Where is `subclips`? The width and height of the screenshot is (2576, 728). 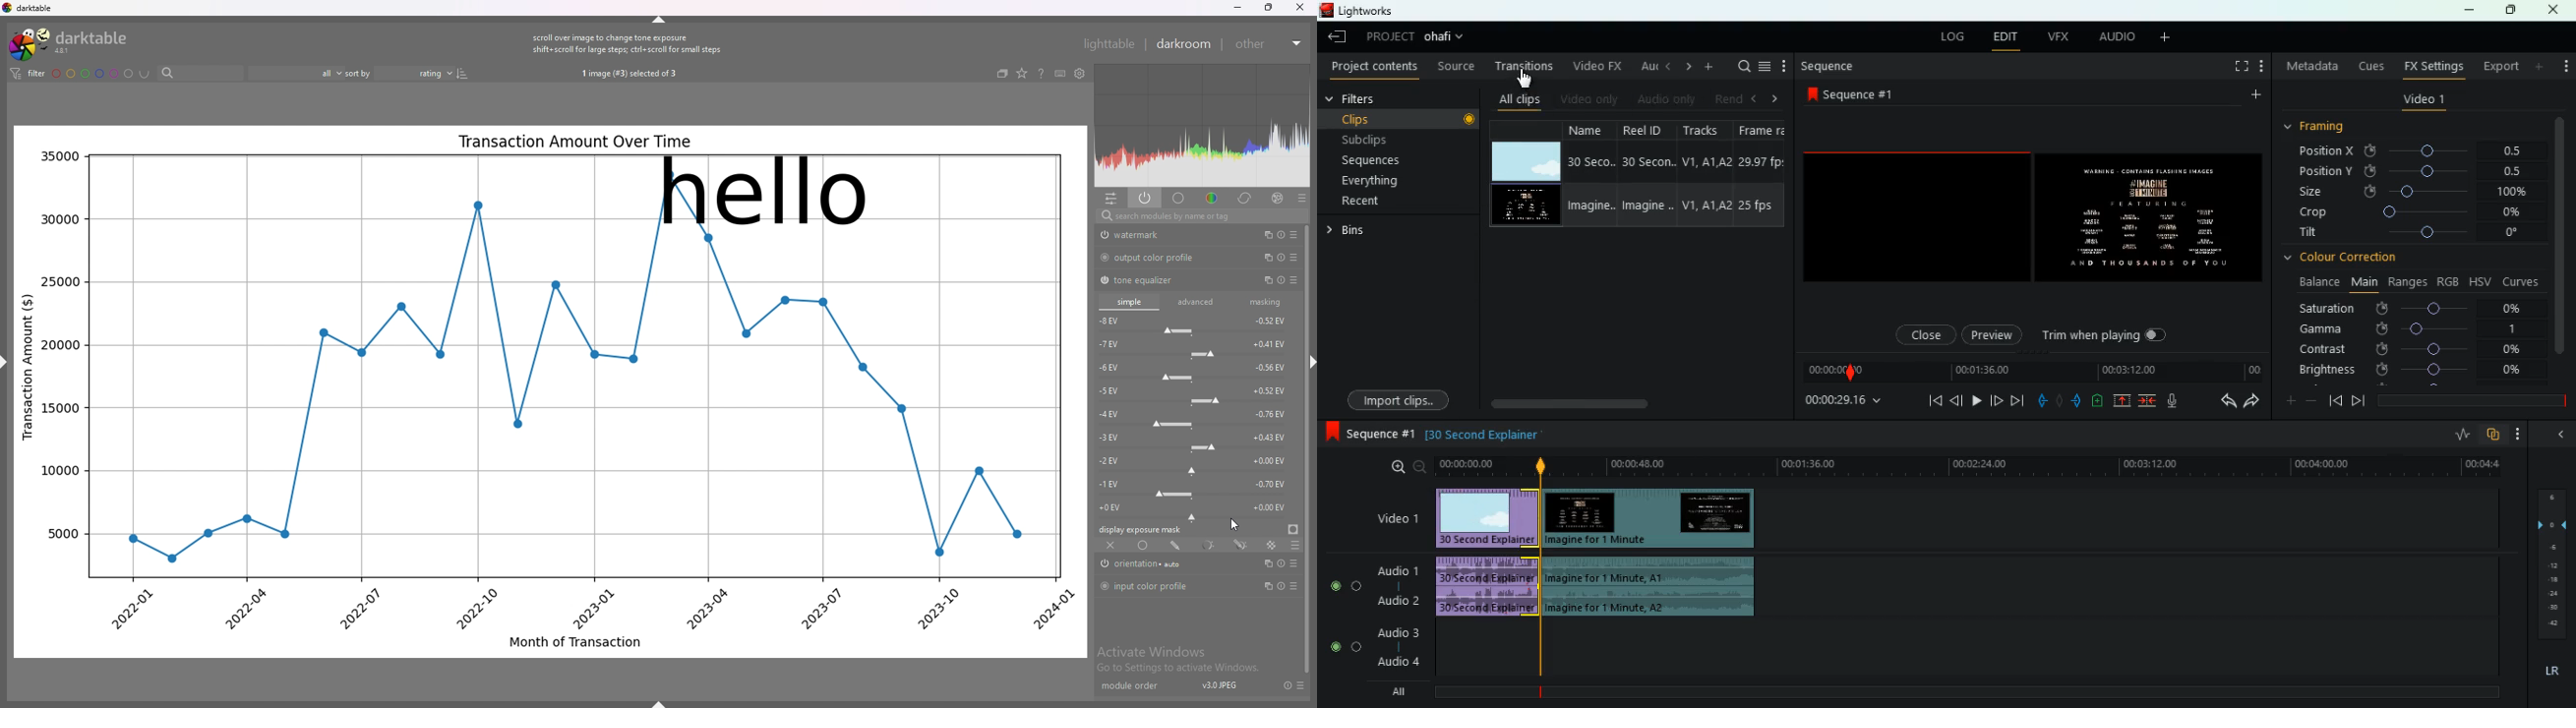 subclips is located at coordinates (1398, 139).